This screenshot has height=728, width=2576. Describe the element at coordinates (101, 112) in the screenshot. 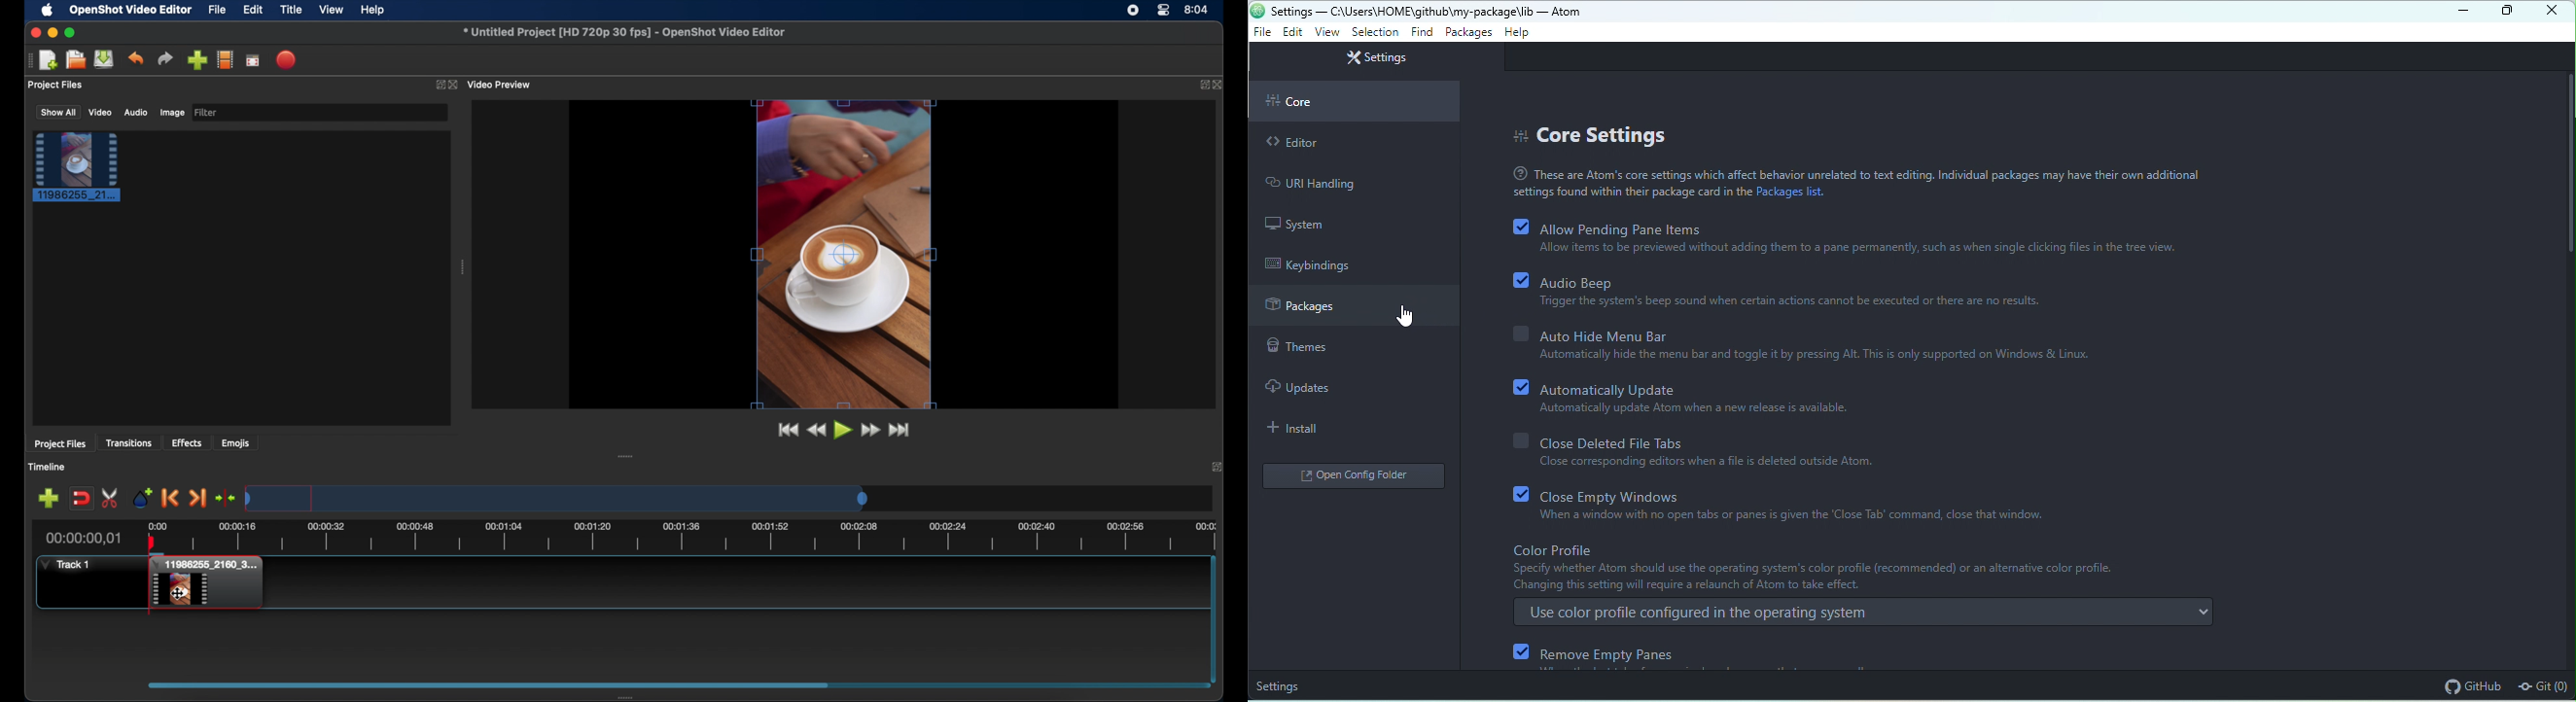

I see `video` at that location.